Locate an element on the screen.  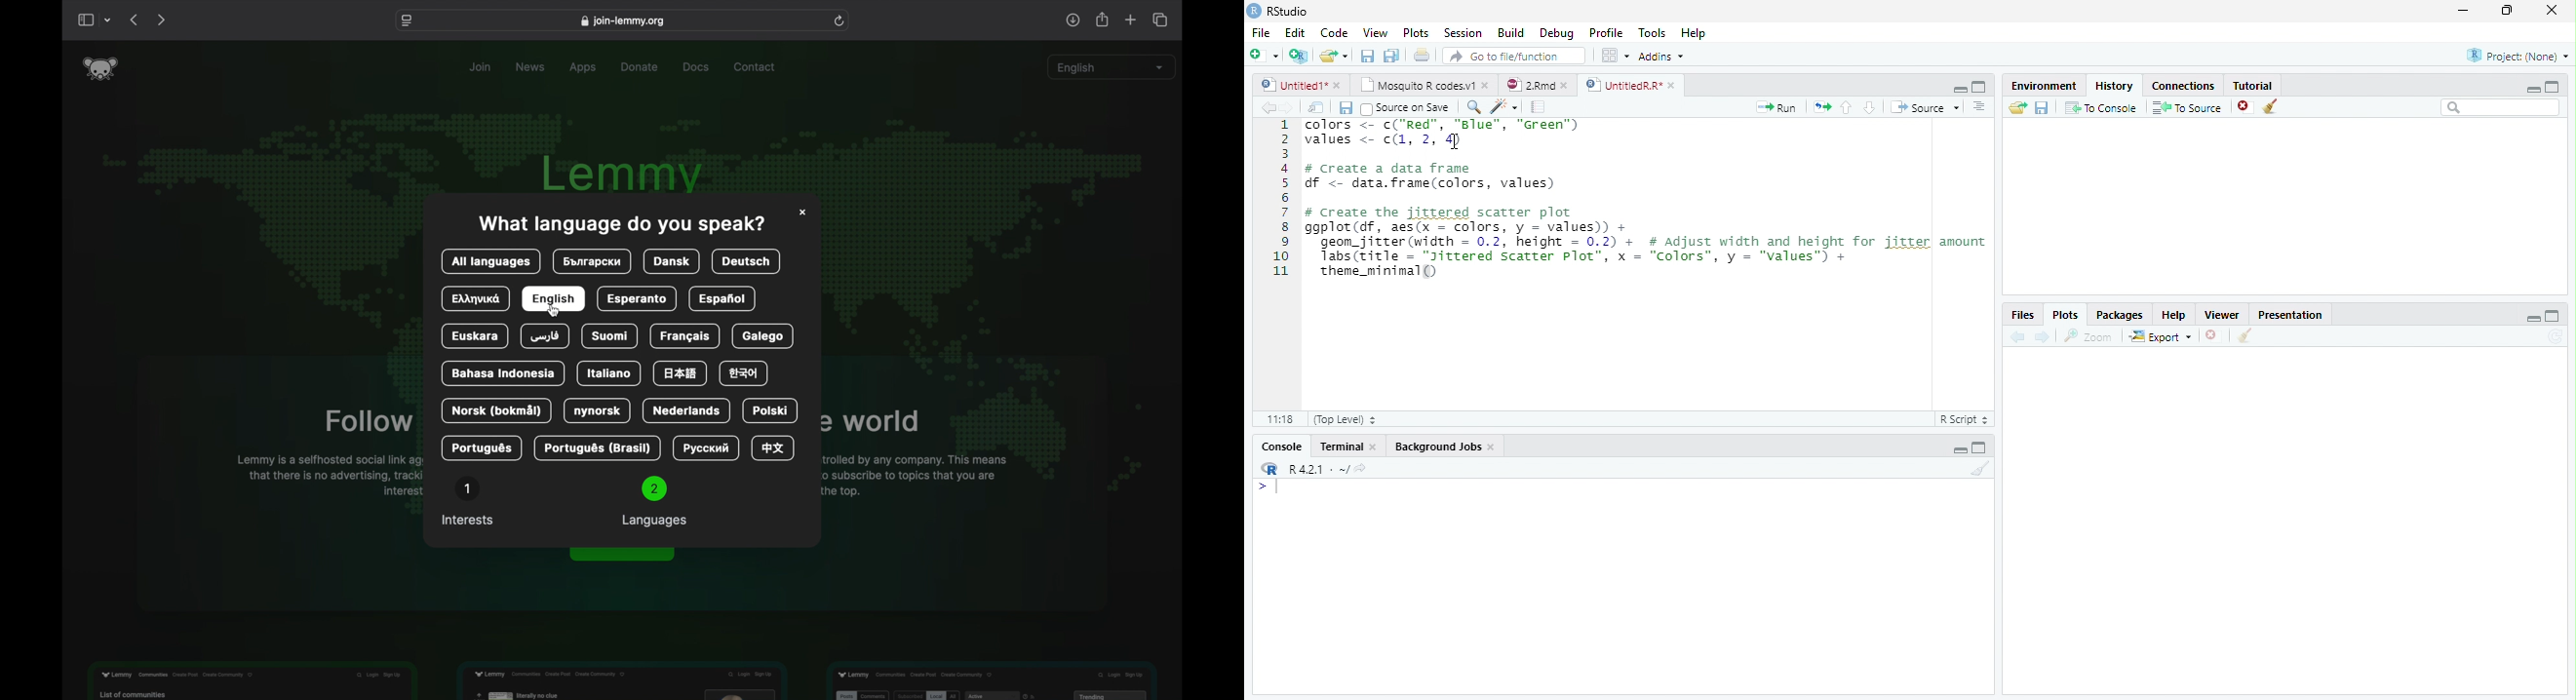
close is located at coordinates (1671, 86).